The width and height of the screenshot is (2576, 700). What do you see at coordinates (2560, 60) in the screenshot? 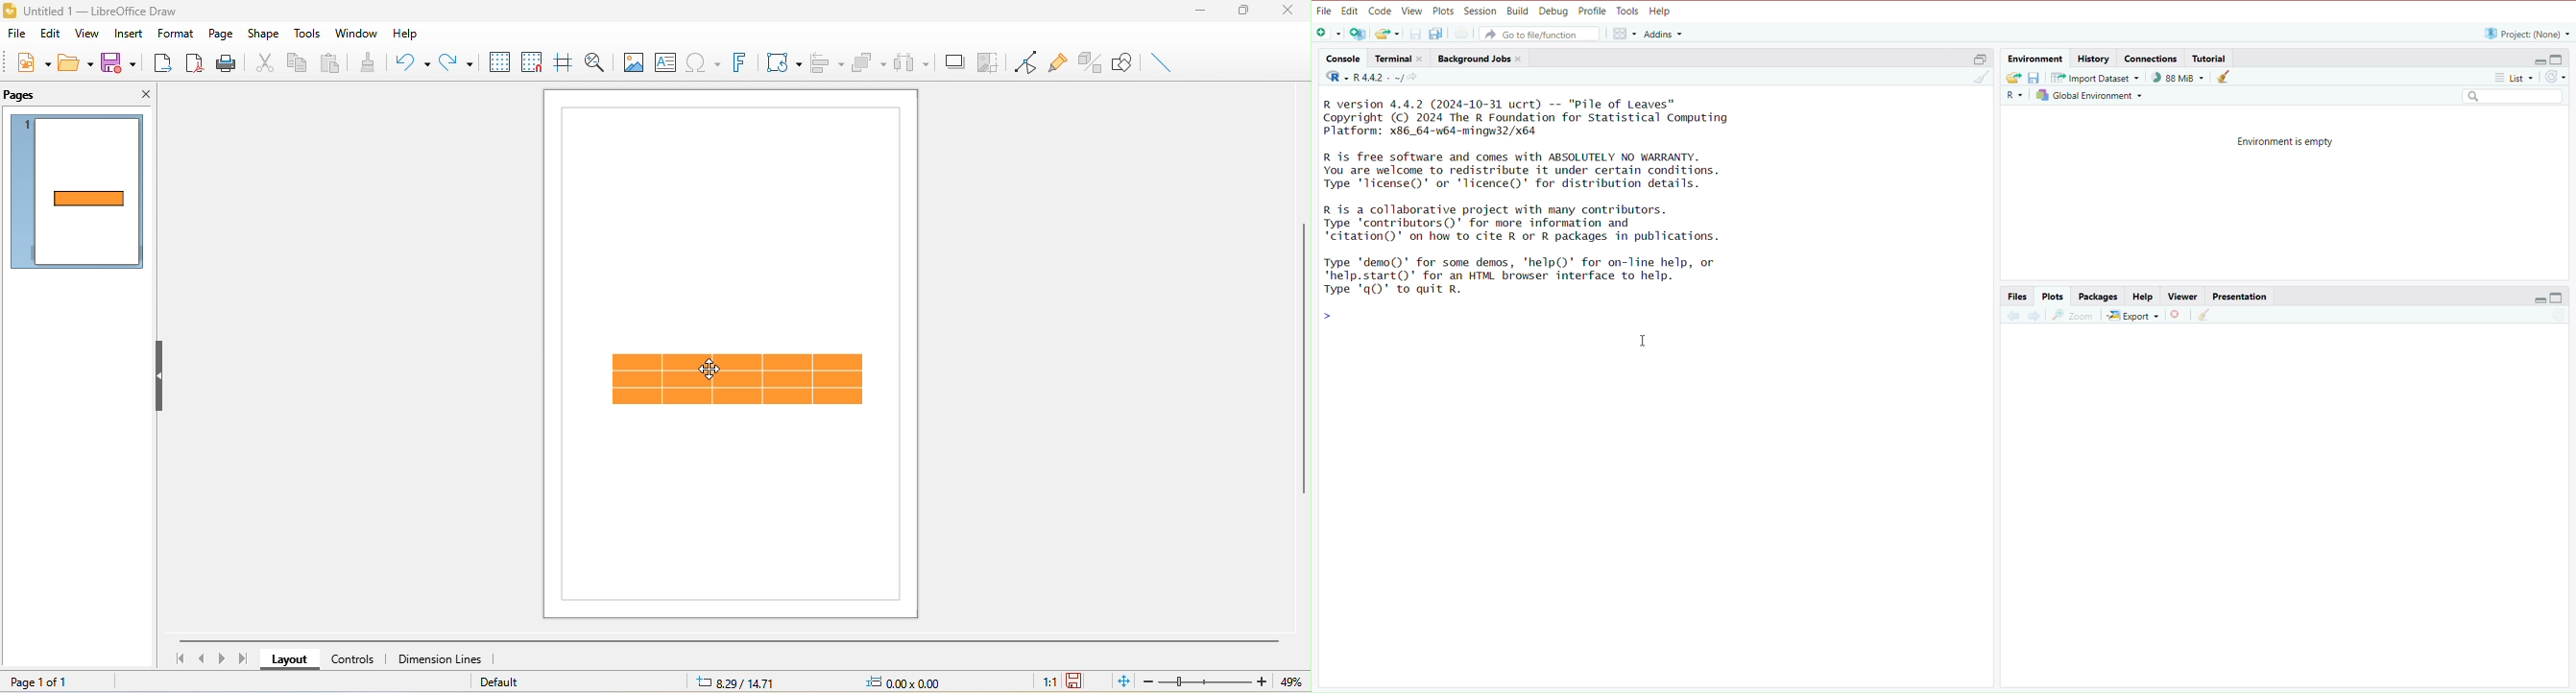
I see `collapse` at bounding box center [2560, 60].